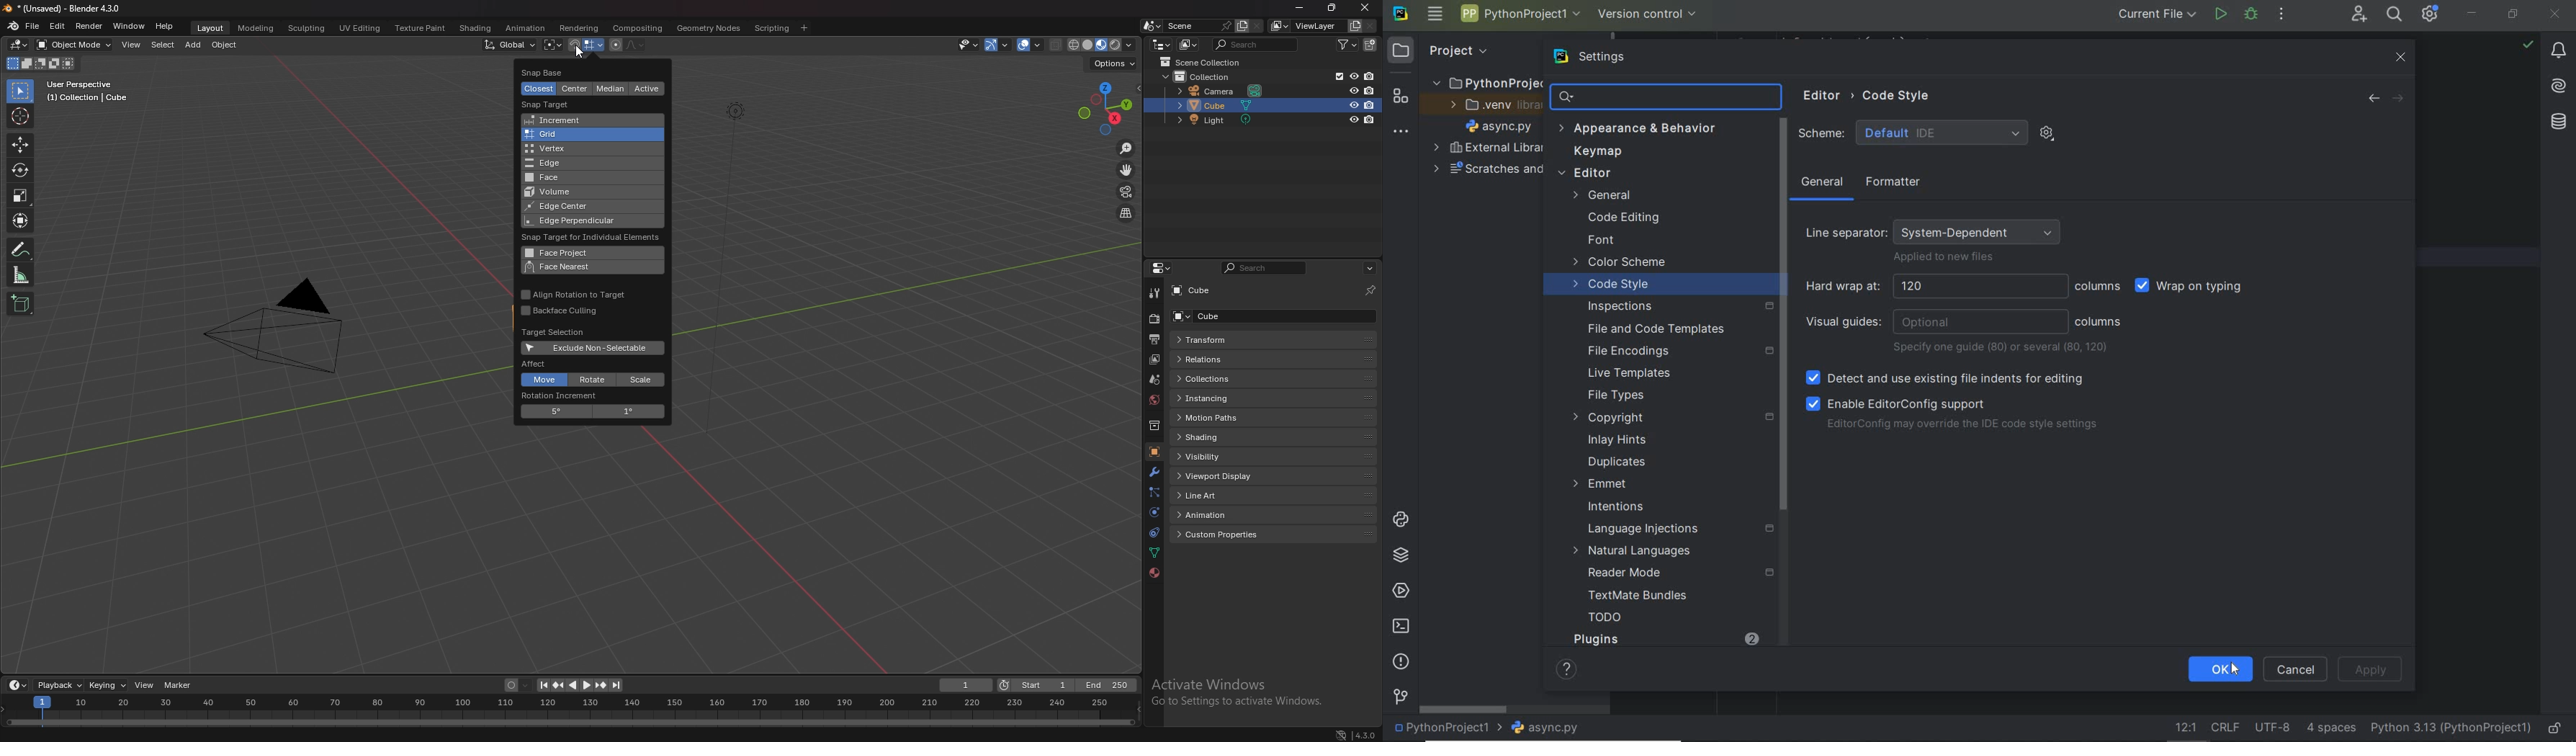 The height and width of the screenshot is (756, 2576). Describe the element at coordinates (1654, 97) in the screenshot. I see `search settings` at that location.